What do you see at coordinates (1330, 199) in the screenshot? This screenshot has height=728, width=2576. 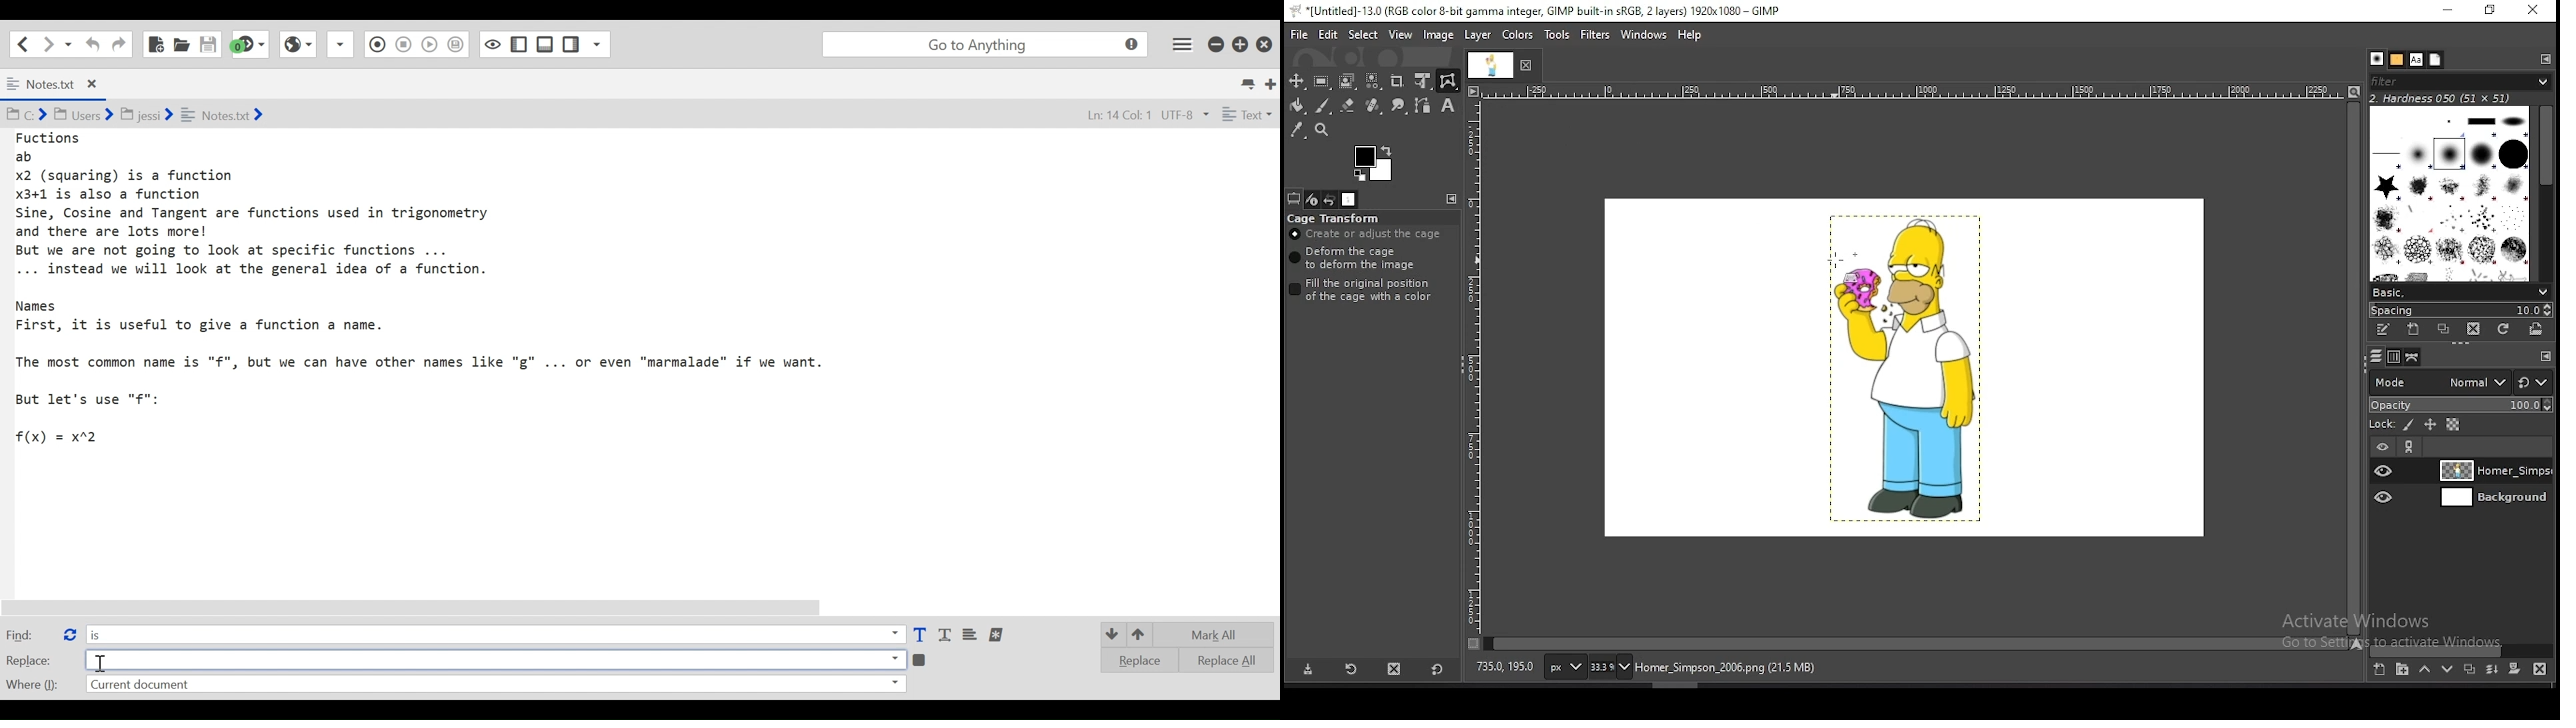 I see `undo history` at bounding box center [1330, 199].